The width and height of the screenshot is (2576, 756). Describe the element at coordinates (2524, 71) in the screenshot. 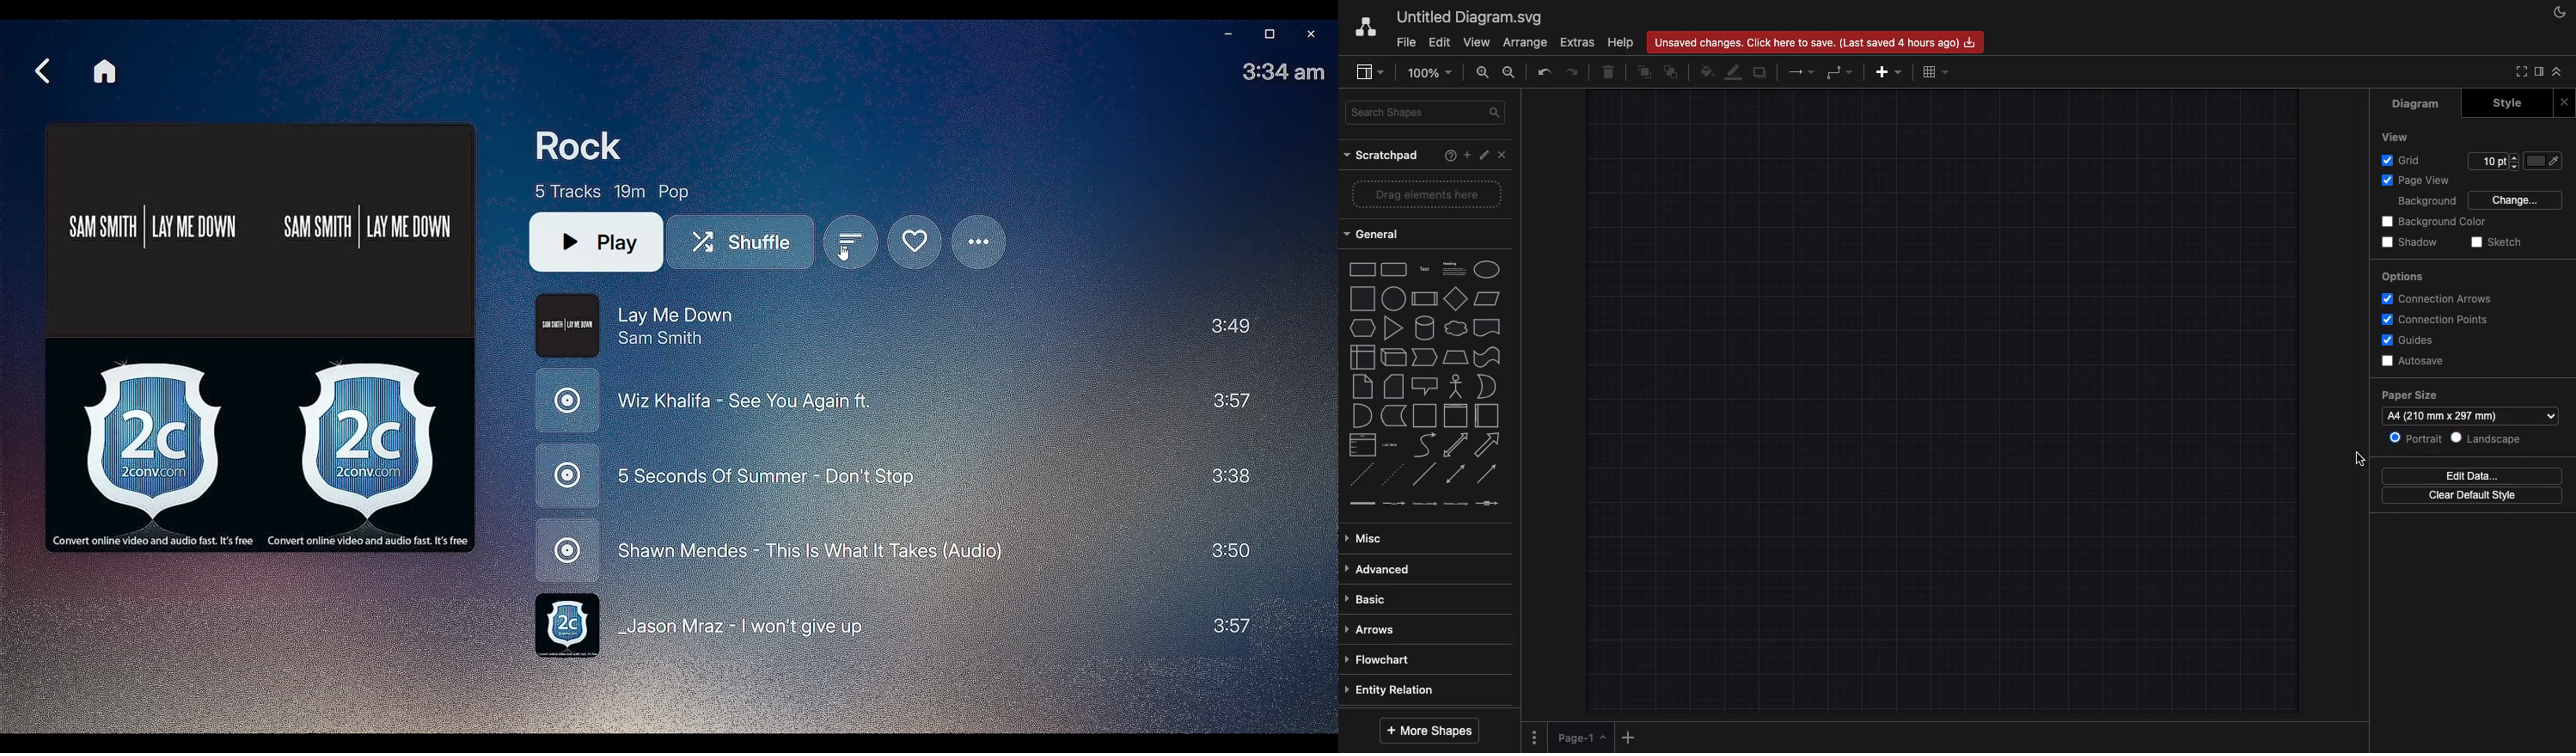

I see `Full screen` at that location.